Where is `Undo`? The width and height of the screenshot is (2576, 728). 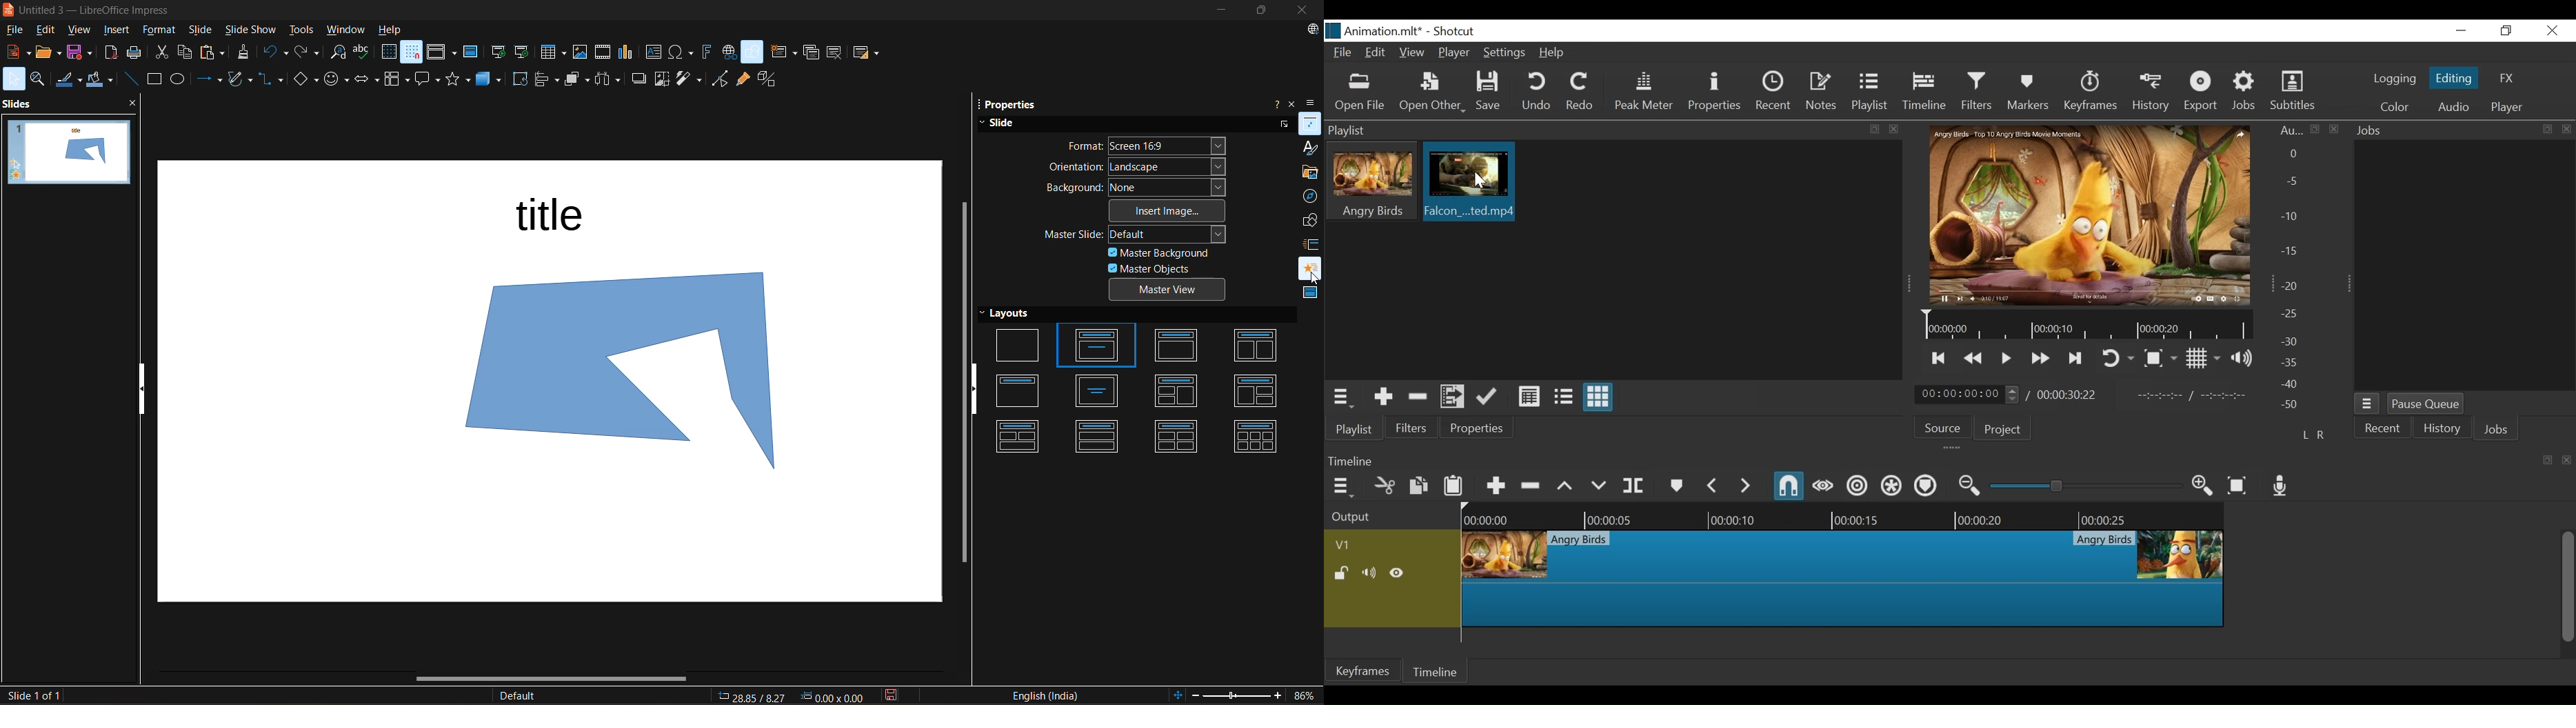 Undo is located at coordinates (1537, 92).